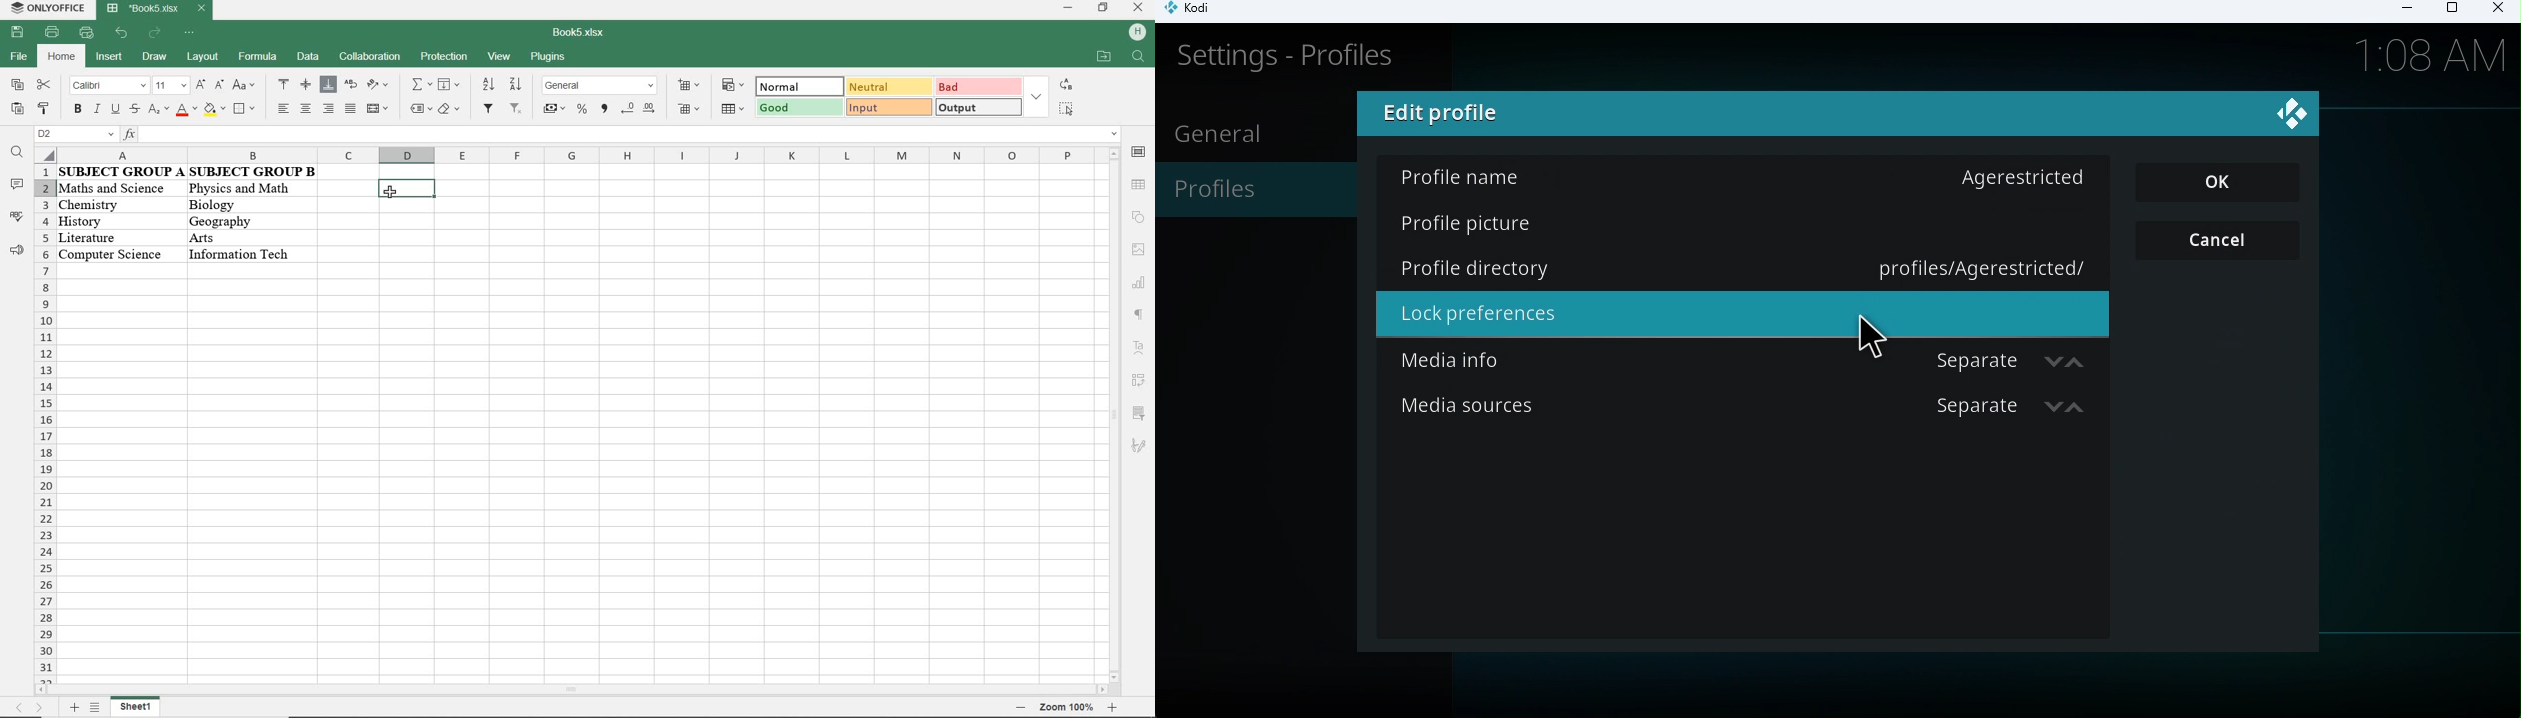  I want to click on insert, so click(111, 58).